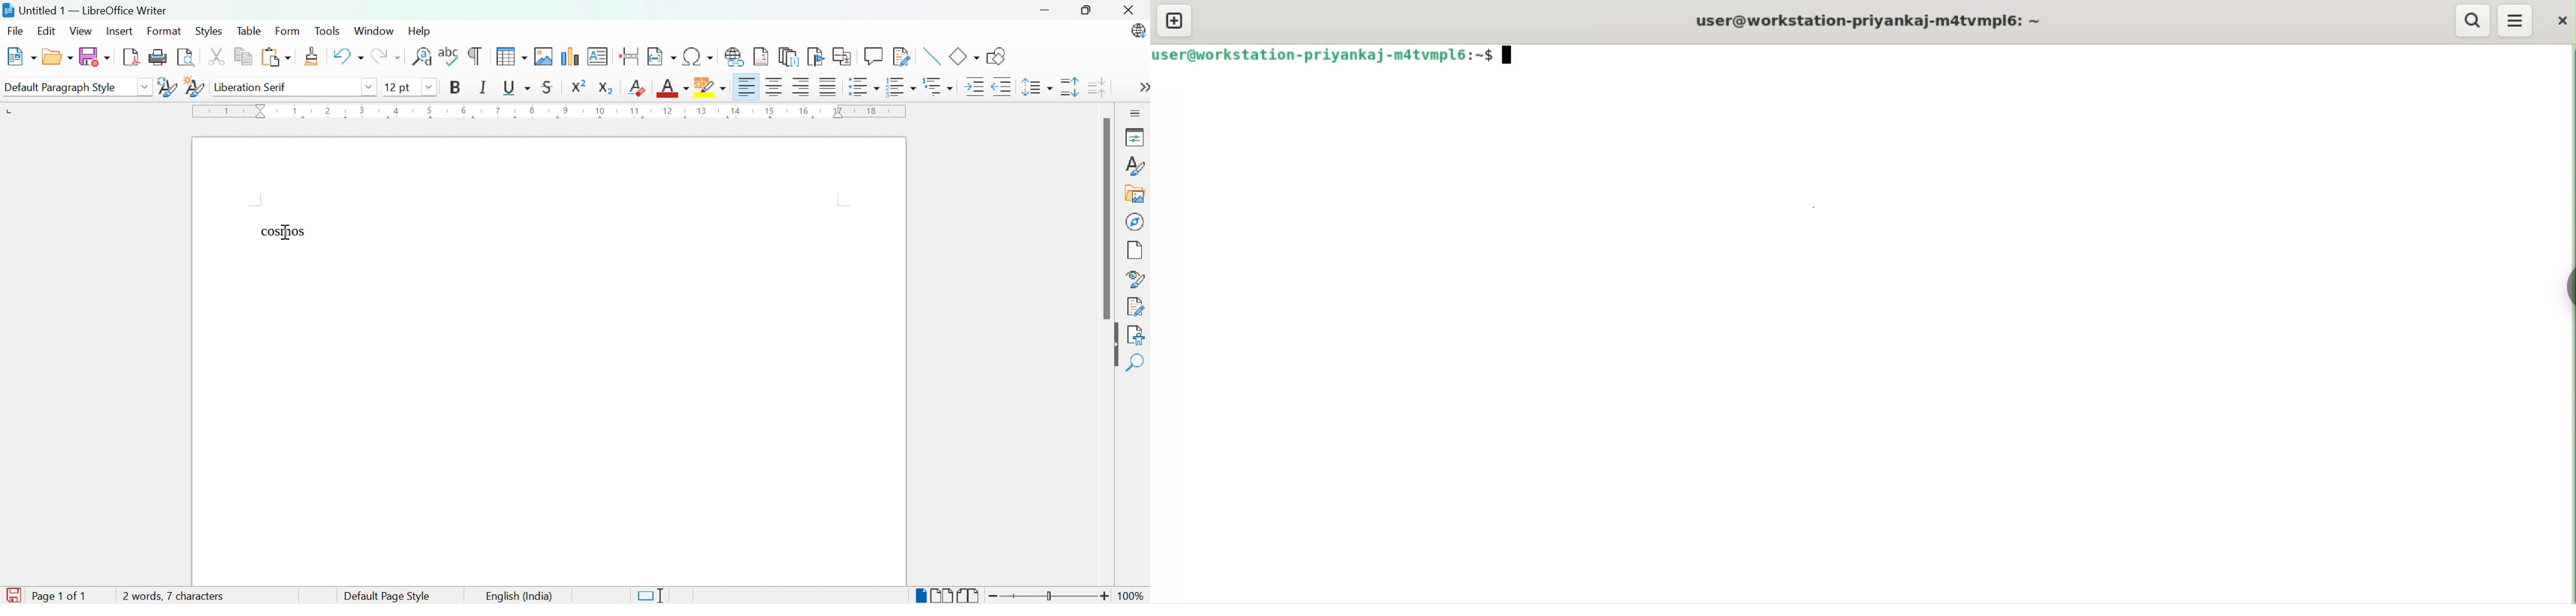 The width and height of the screenshot is (2576, 616). Describe the element at coordinates (899, 55) in the screenshot. I see `Show track changes functions` at that location.